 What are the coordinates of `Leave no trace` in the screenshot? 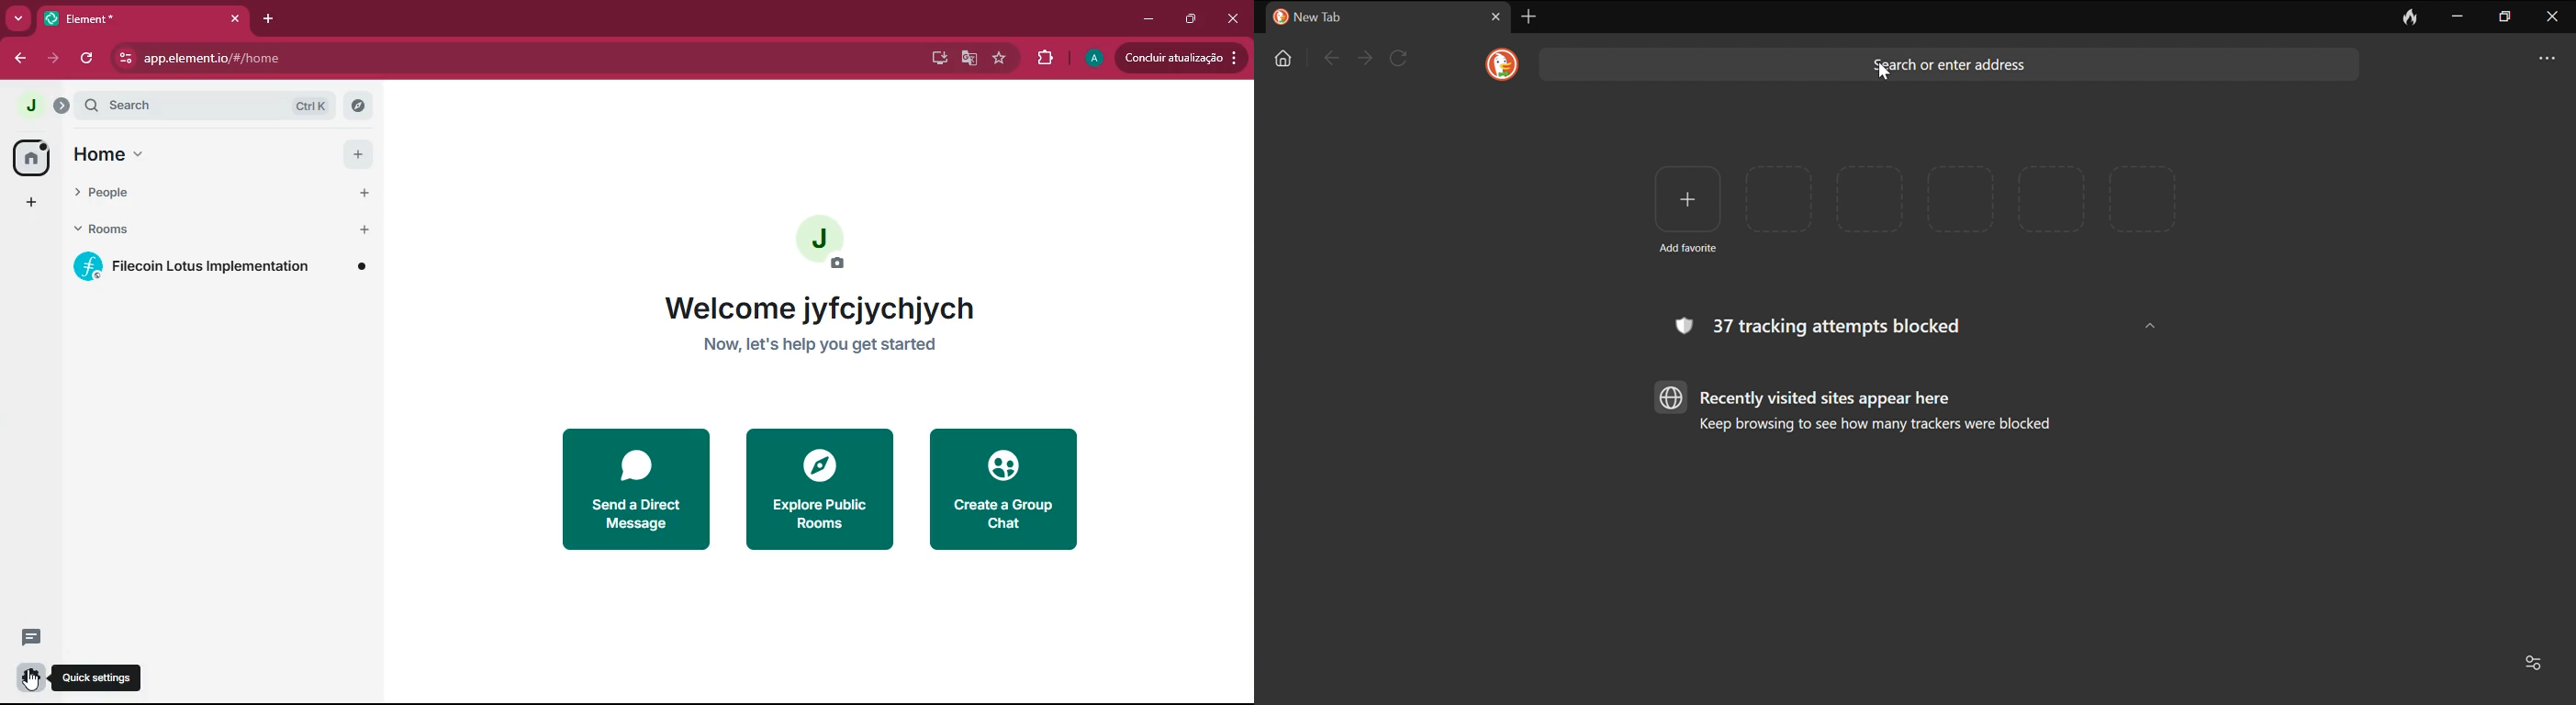 It's located at (2411, 16).